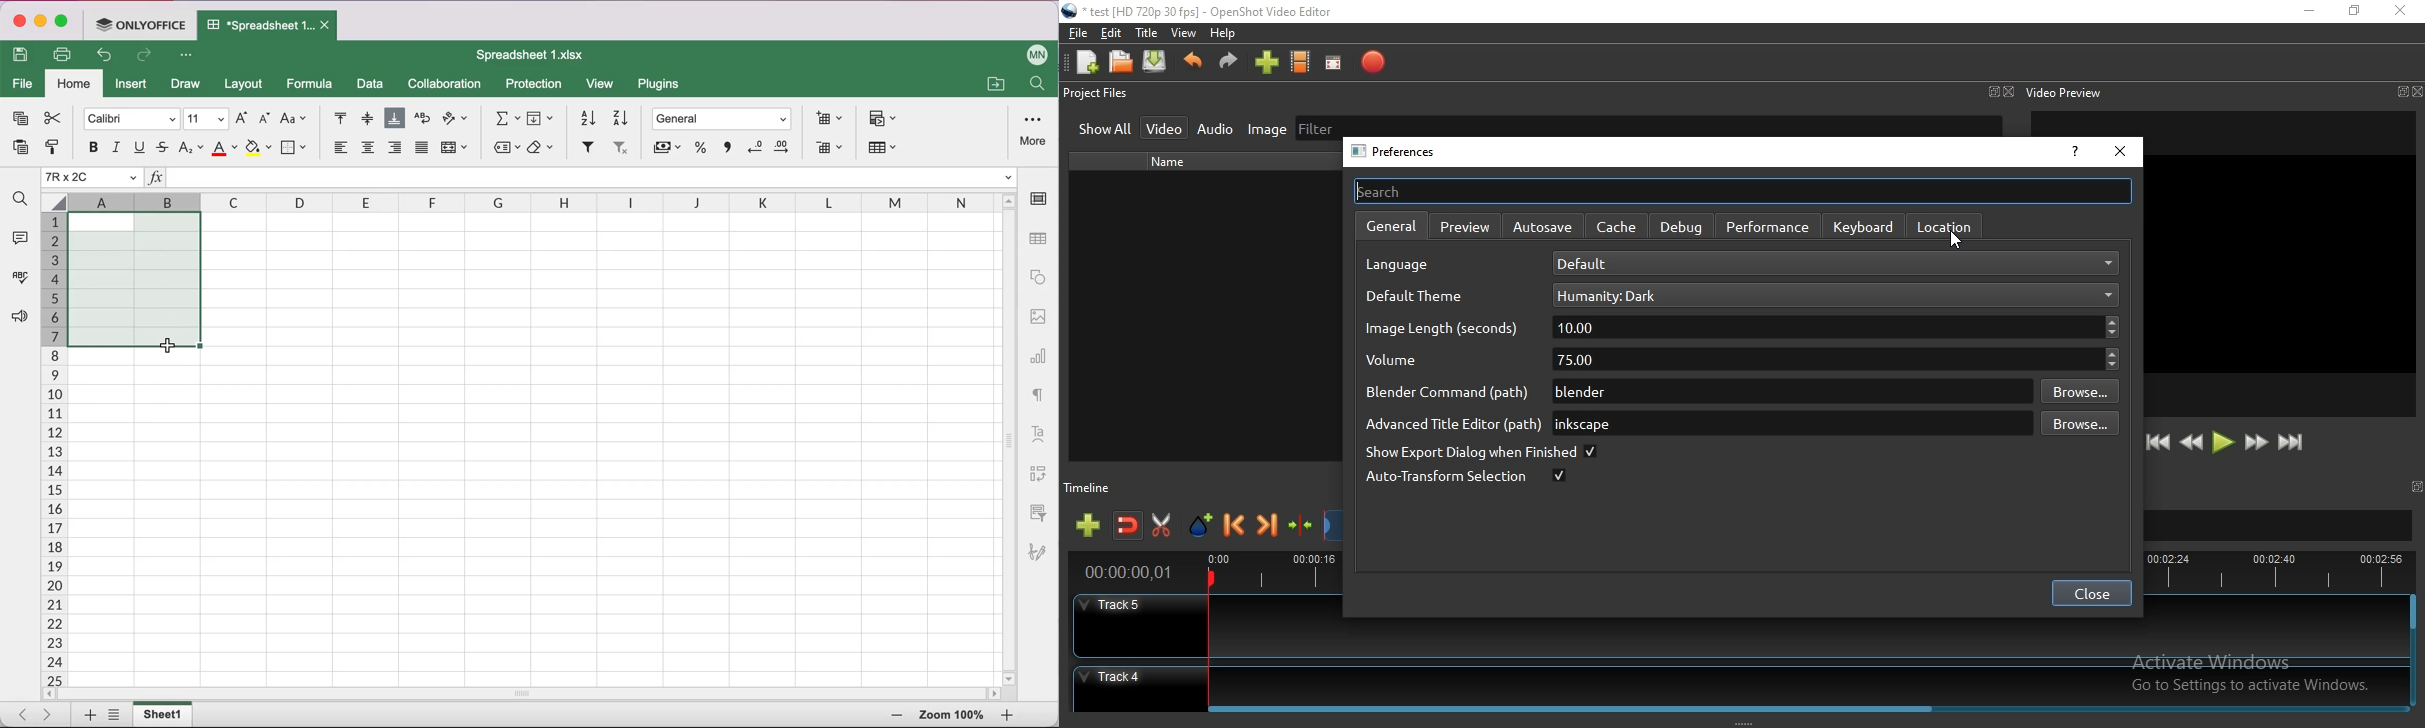 This screenshot has height=728, width=2436. What do you see at coordinates (2073, 154) in the screenshot?
I see `help` at bounding box center [2073, 154].